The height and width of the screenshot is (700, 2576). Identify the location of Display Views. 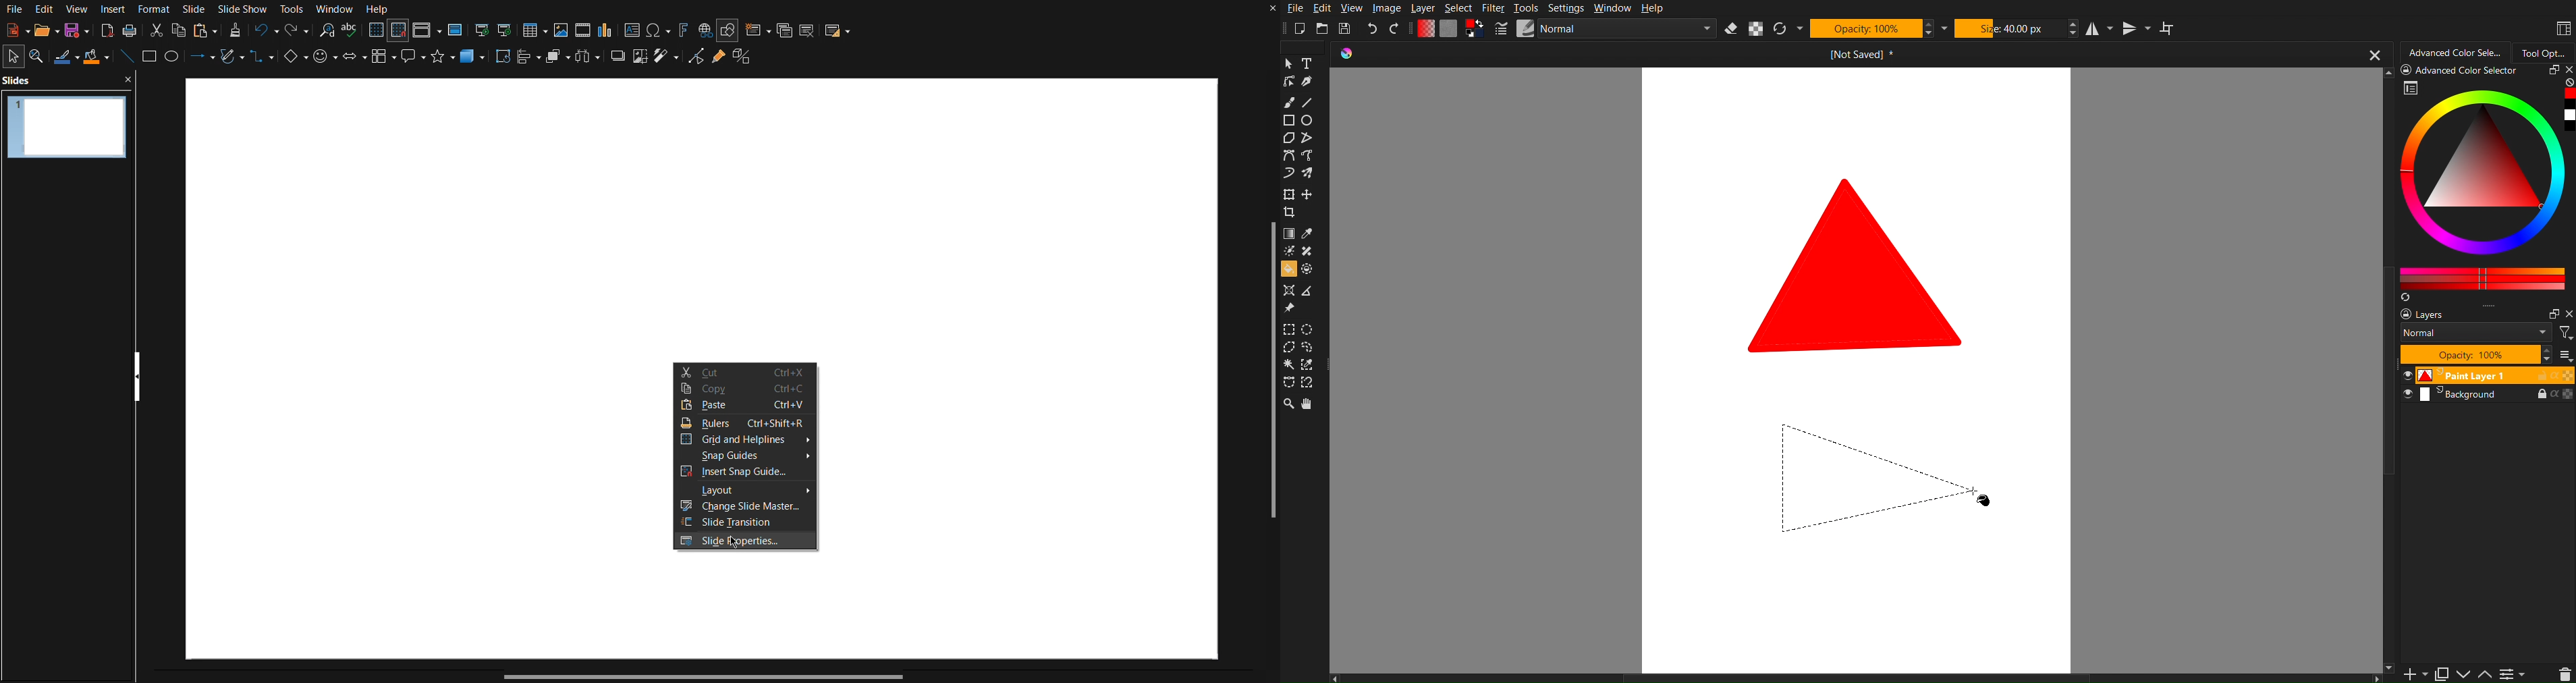
(428, 31).